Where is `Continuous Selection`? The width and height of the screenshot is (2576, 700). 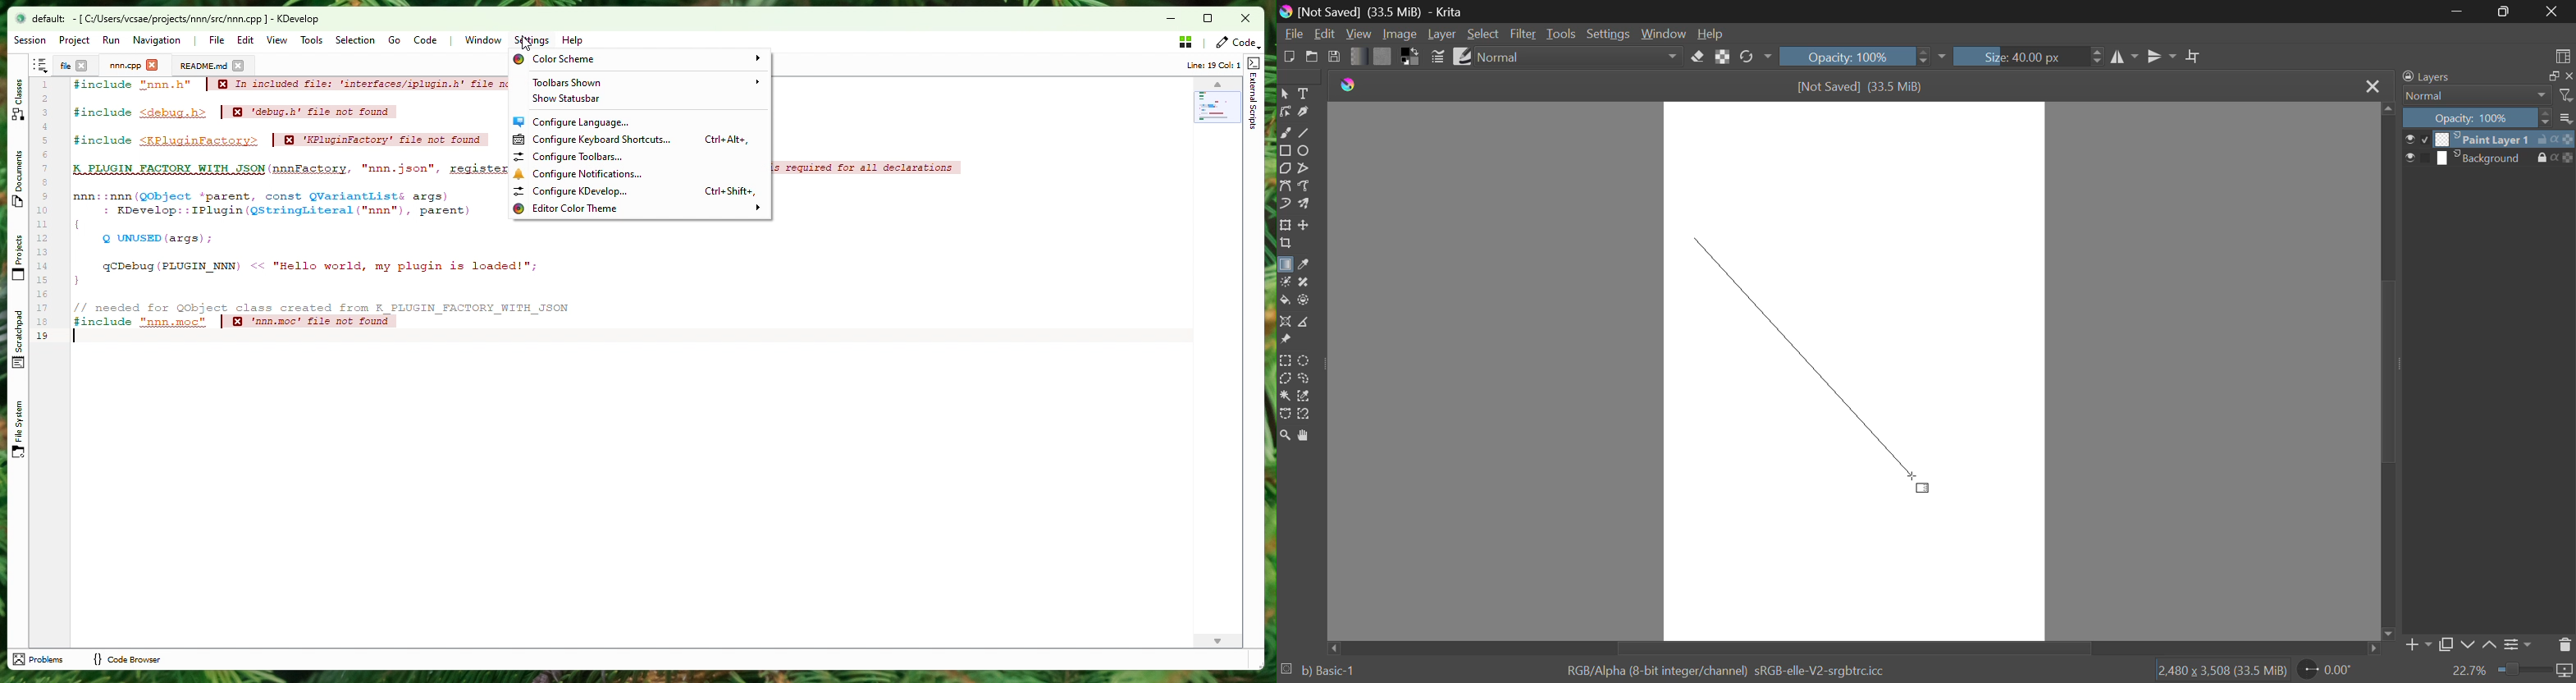 Continuous Selection is located at coordinates (1285, 395).